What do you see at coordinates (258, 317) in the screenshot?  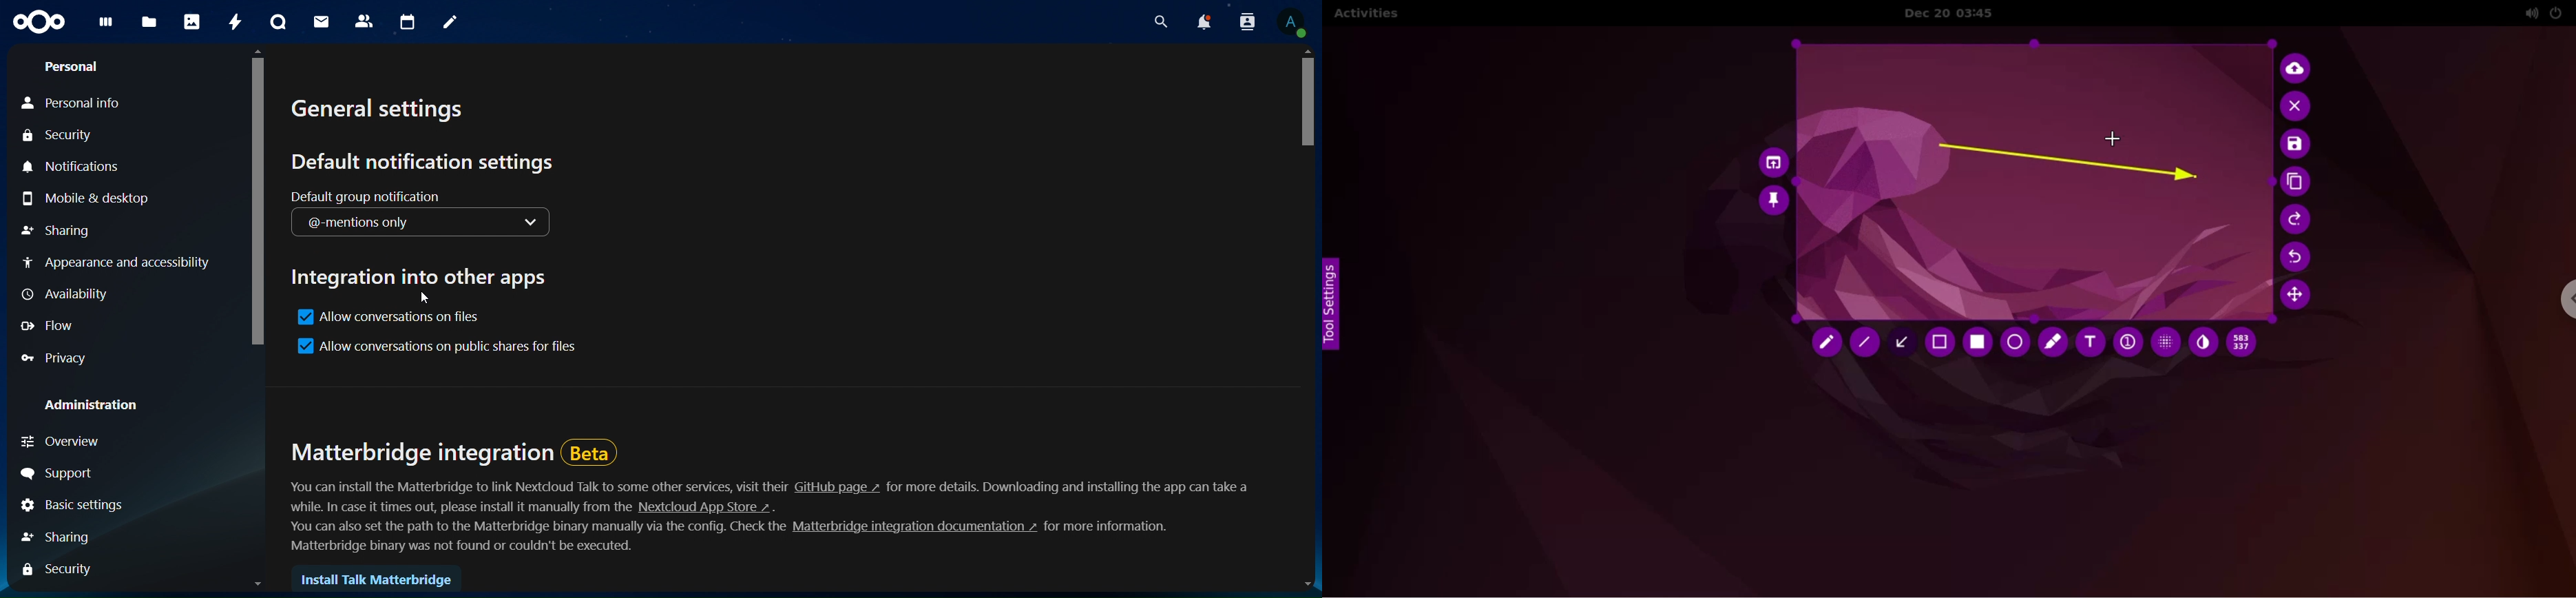 I see `scroll bar` at bounding box center [258, 317].